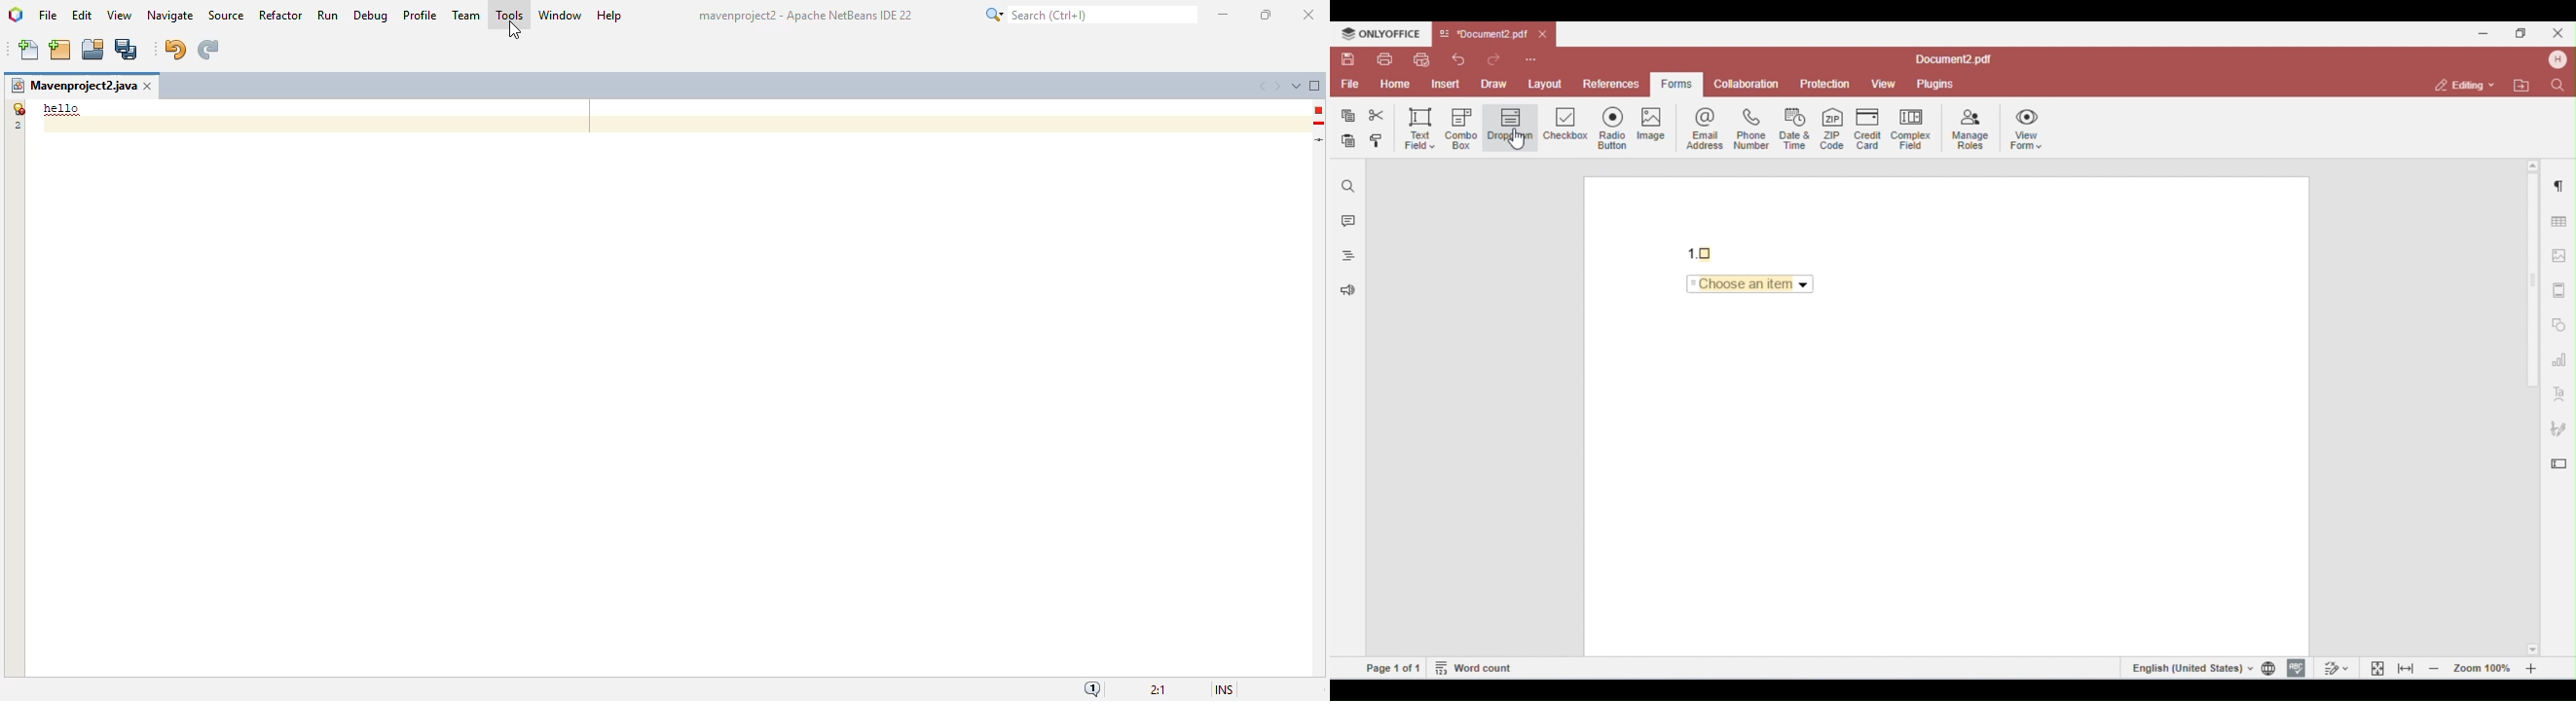 This screenshot has width=2576, height=728. What do you see at coordinates (30, 50) in the screenshot?
I see `new file` at bounding box center [30, 50].